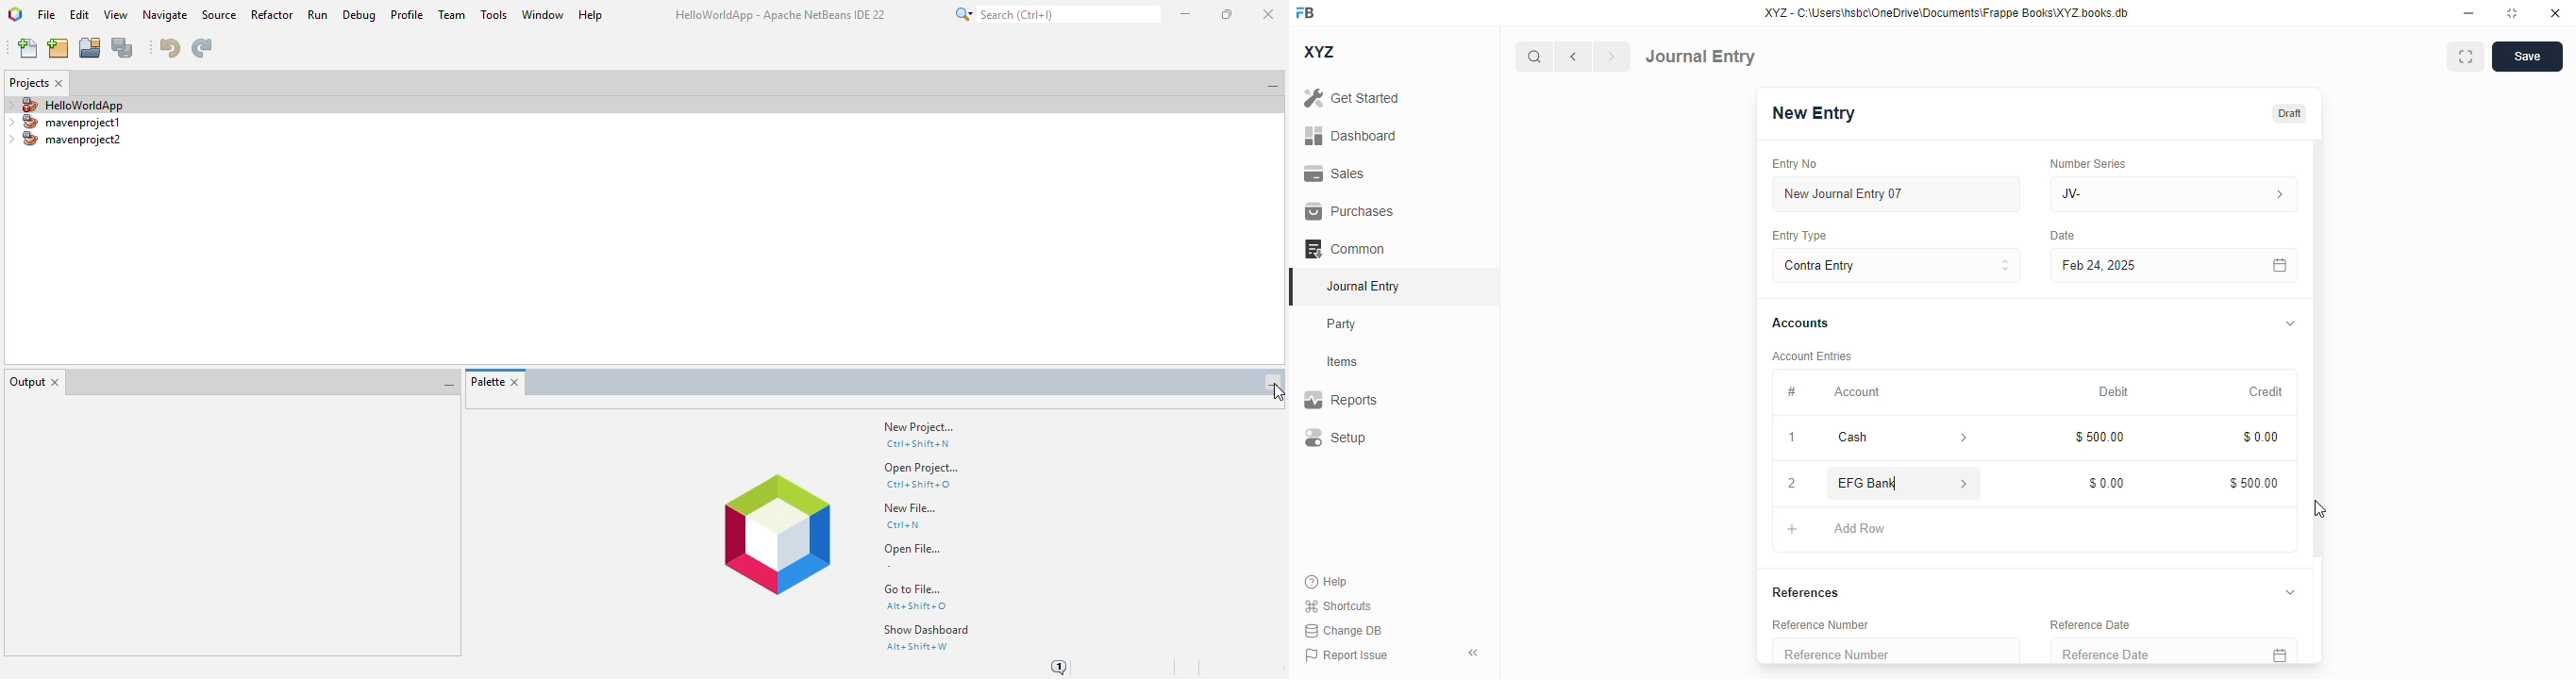 The image size is (2576, 700). Describe the element at coordinates (2133, 266) in the screenshot. I see `feb 24, 2025` at that location.